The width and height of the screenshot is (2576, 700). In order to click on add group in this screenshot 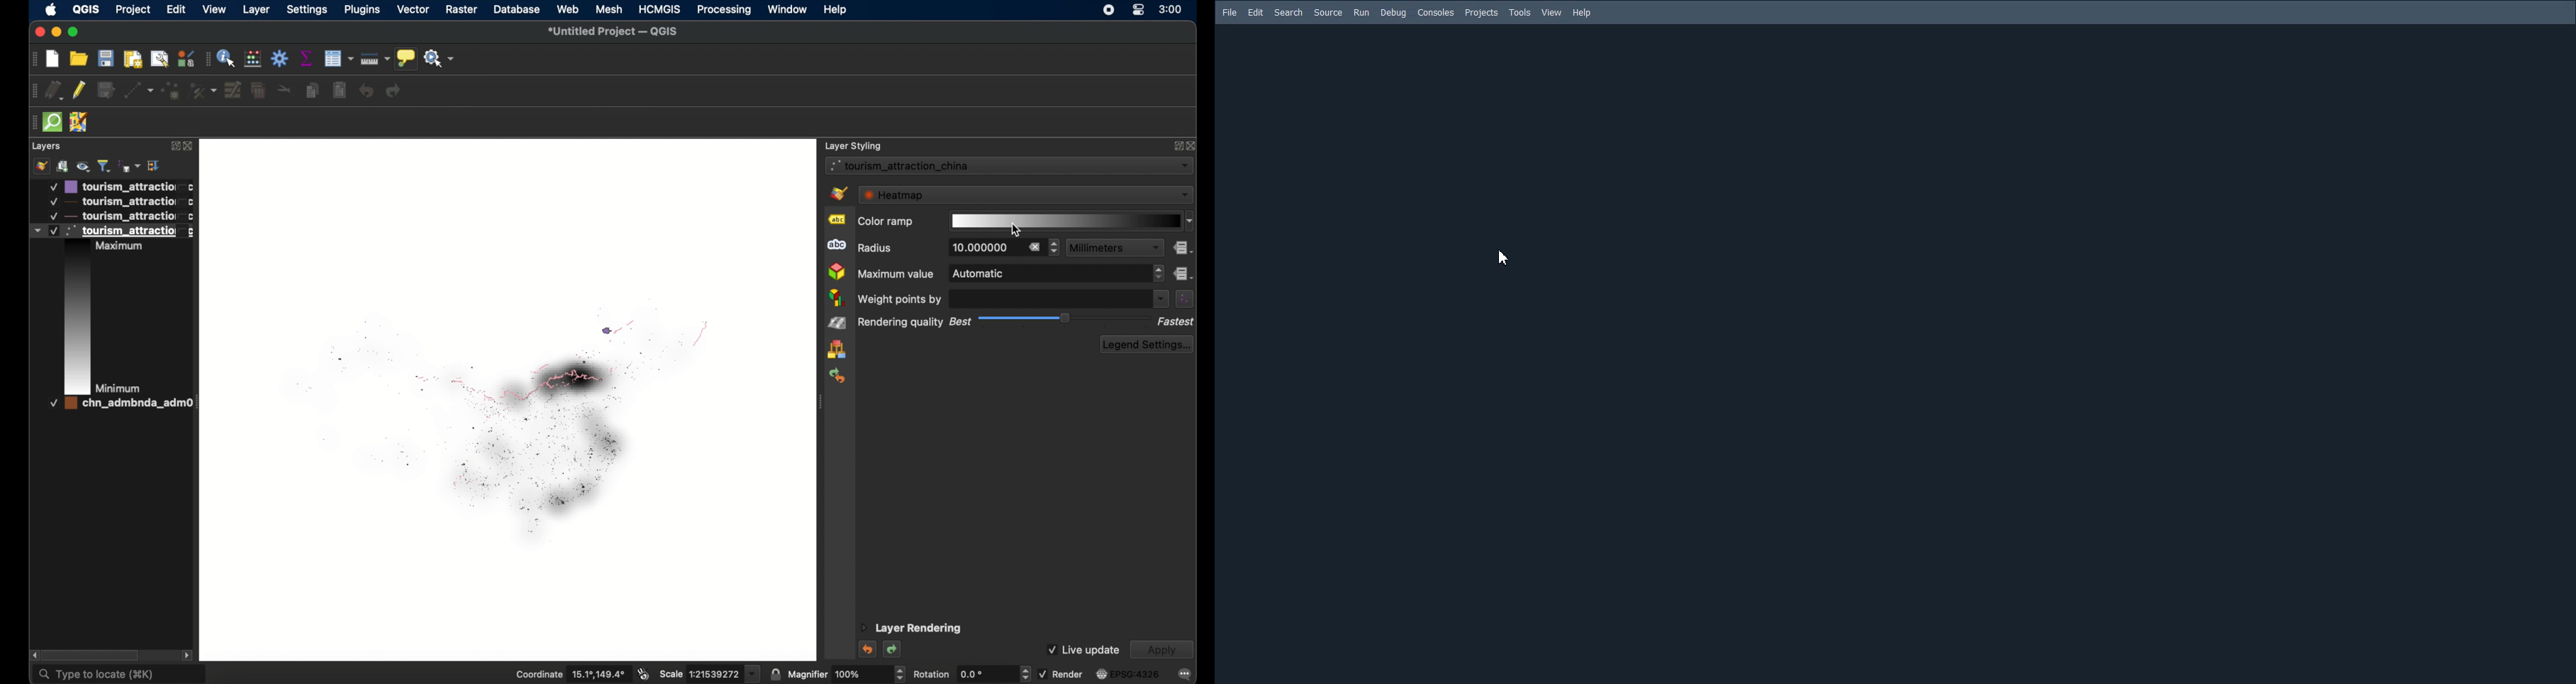, I will do `click(63, 167)`.